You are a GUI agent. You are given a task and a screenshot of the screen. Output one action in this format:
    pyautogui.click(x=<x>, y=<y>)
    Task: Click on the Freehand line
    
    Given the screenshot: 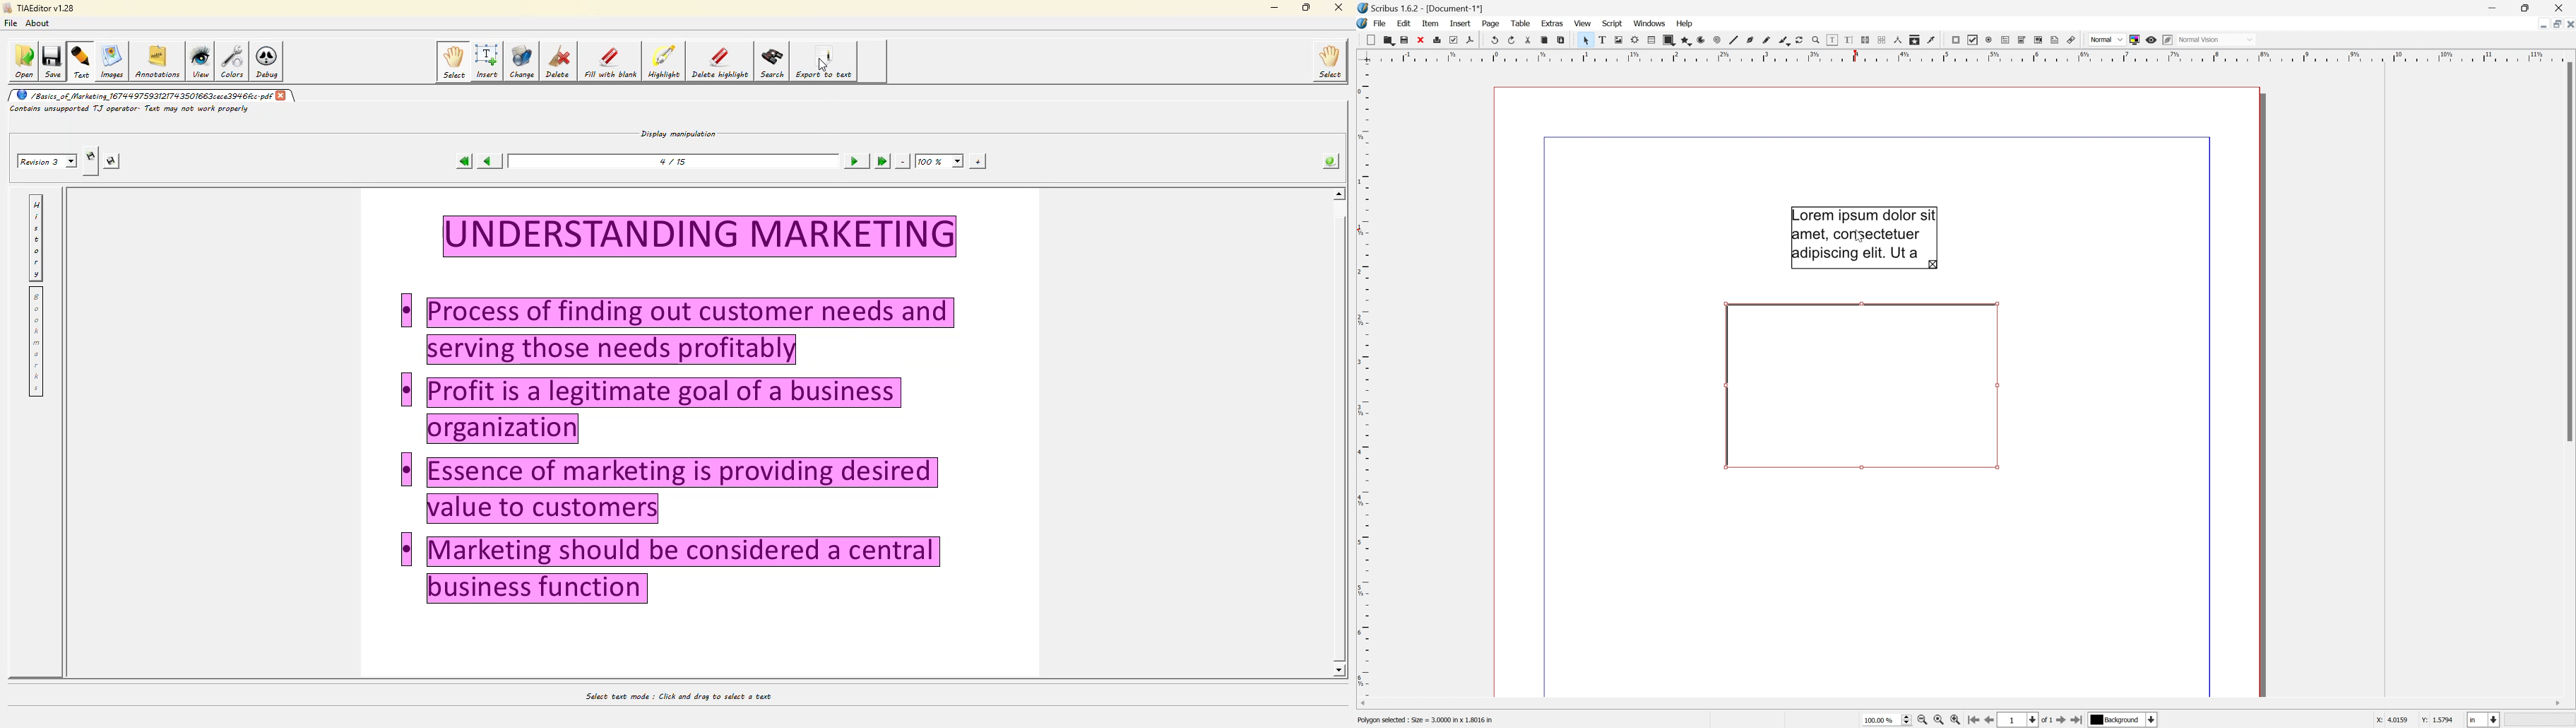 What is the action you would take?
    pyautogui.click(x=1766, y=41)
    